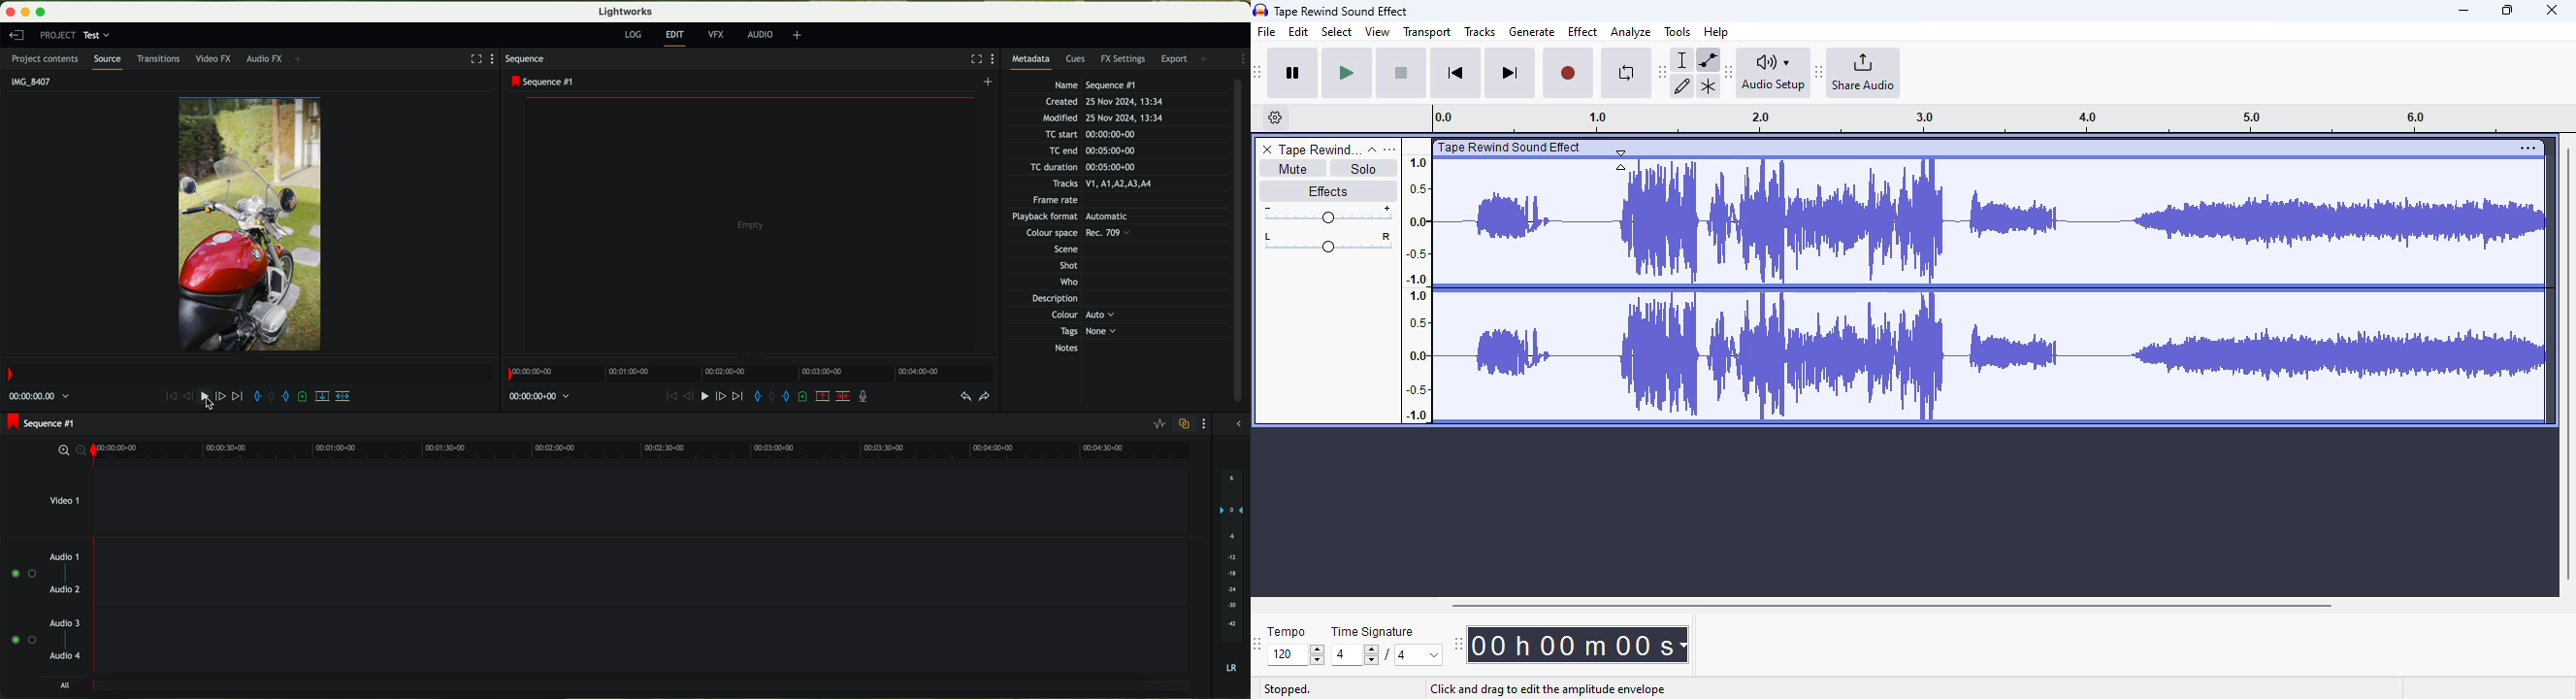  I want to click on export, so click(1175, 58).